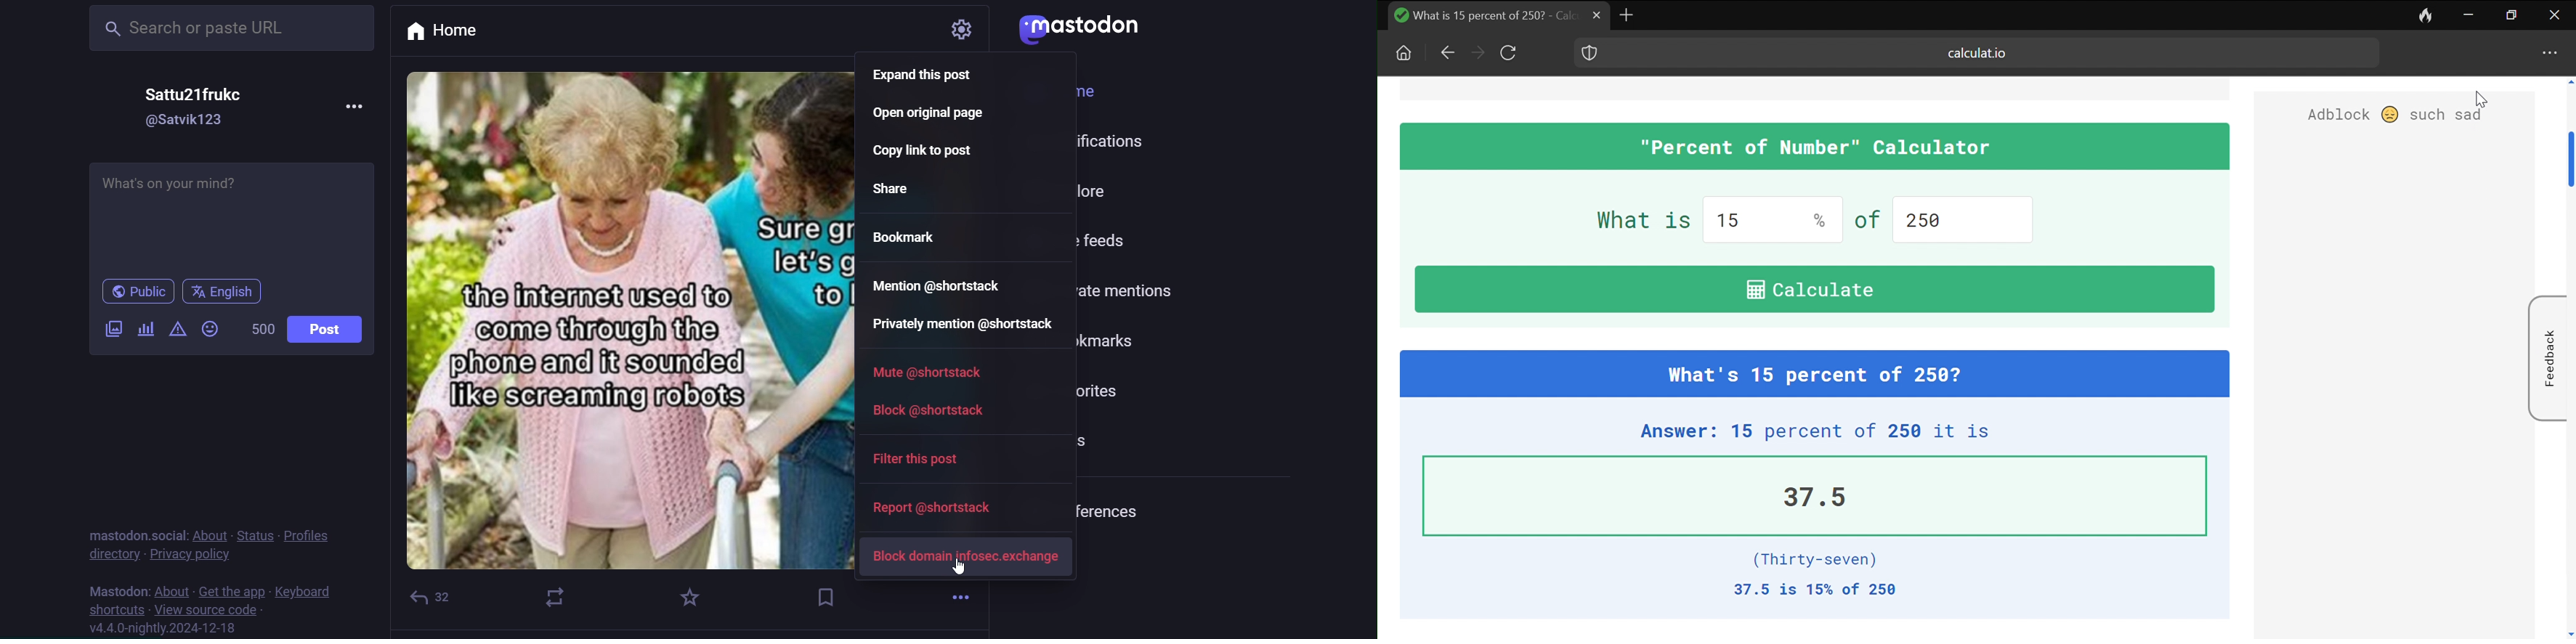 The image size is (2576, 644). What do you see at coordinates (554, 597) in the screenshot?
I see `boost` at bounding box center [554, 597].